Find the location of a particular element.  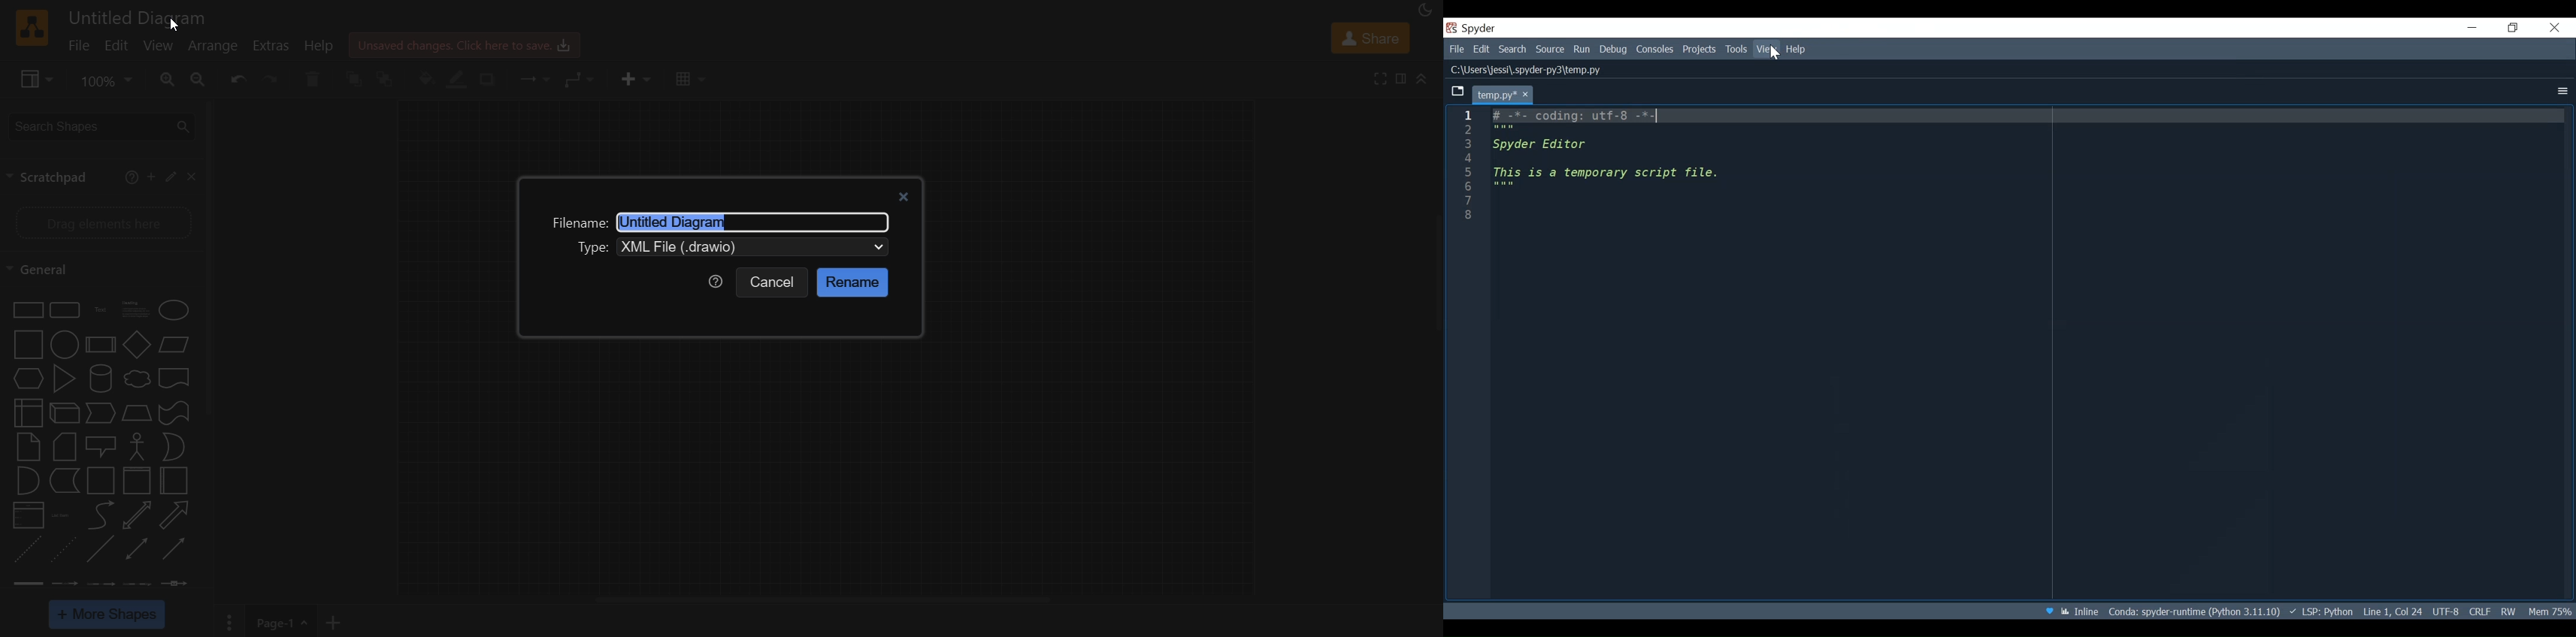

edit is located at coordinates (116, 47).